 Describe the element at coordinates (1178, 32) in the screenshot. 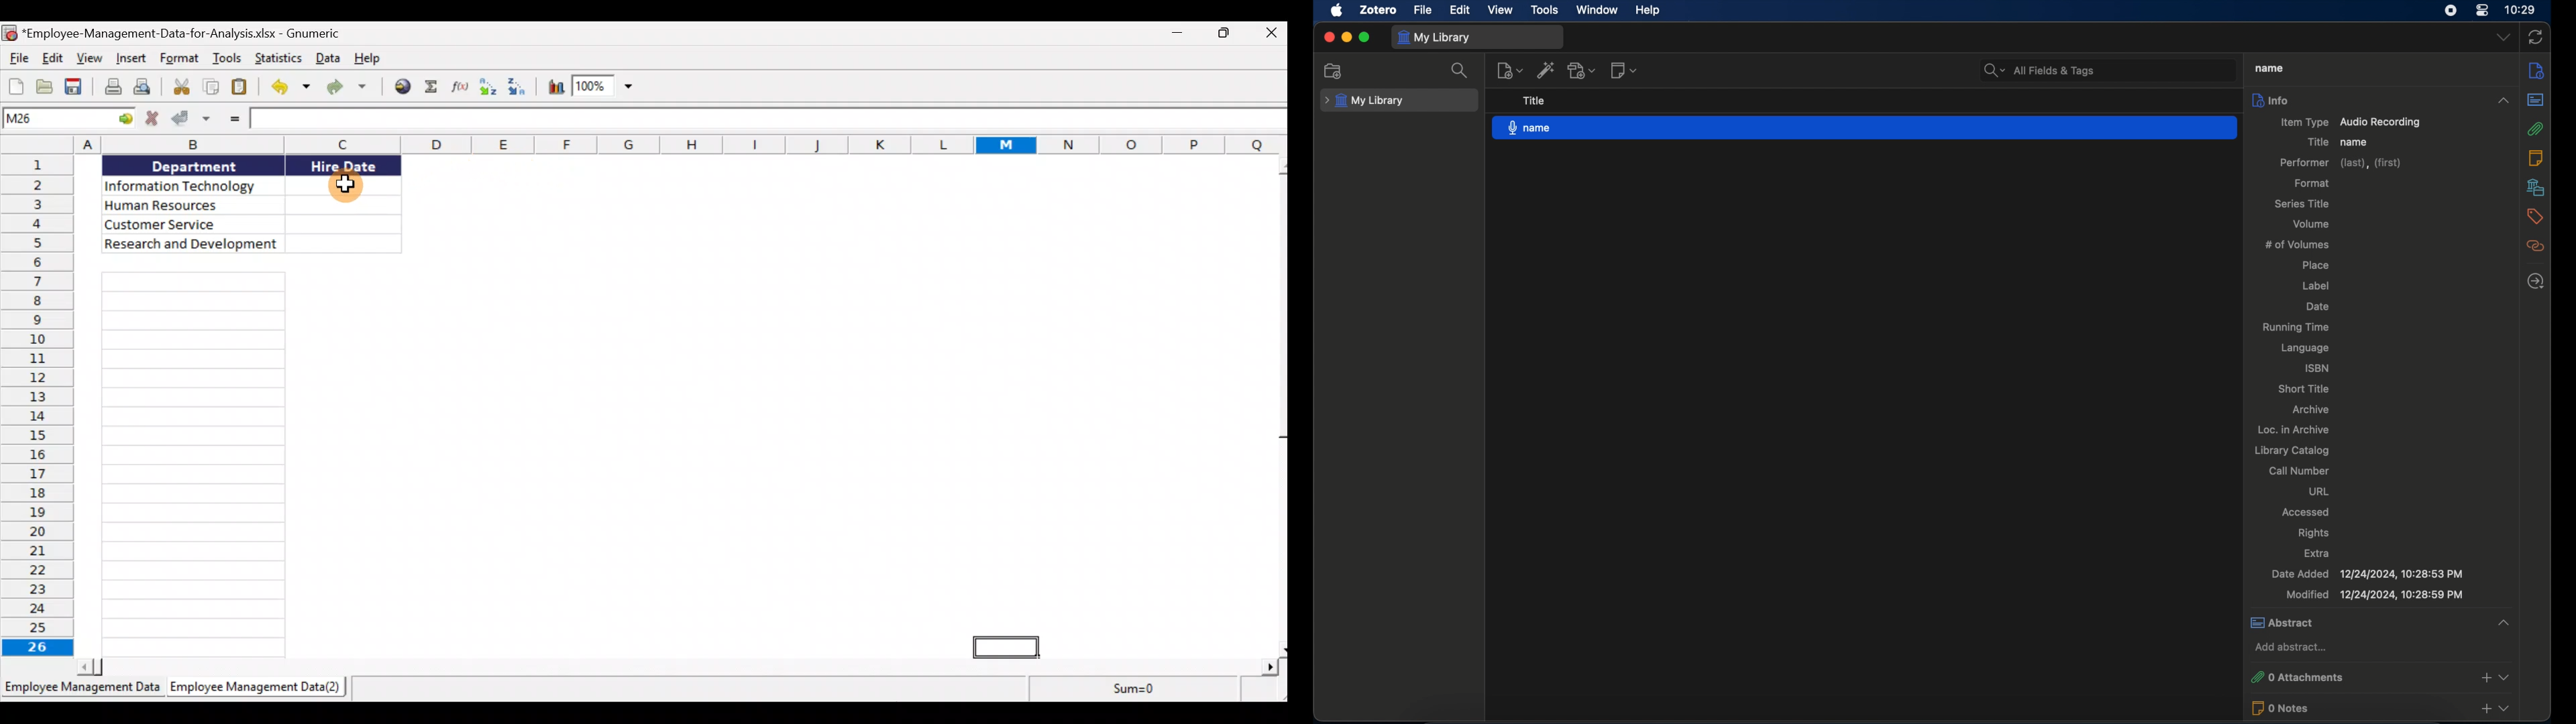

I see `Minimise` at that location.